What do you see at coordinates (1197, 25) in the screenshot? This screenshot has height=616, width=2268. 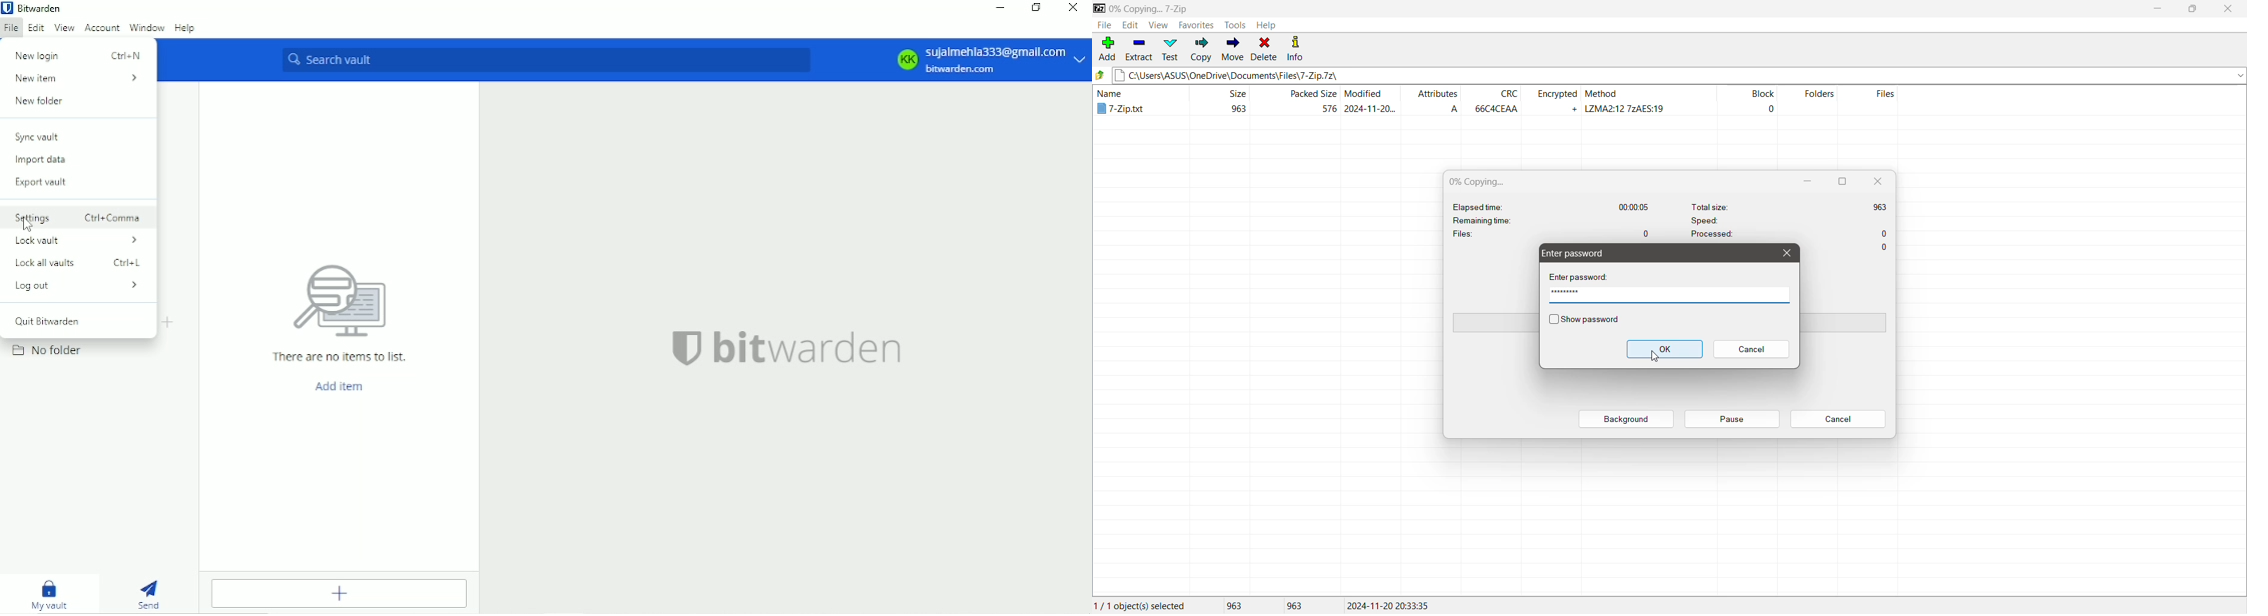 I see `Favorites` at bounding box center [1197, 25].